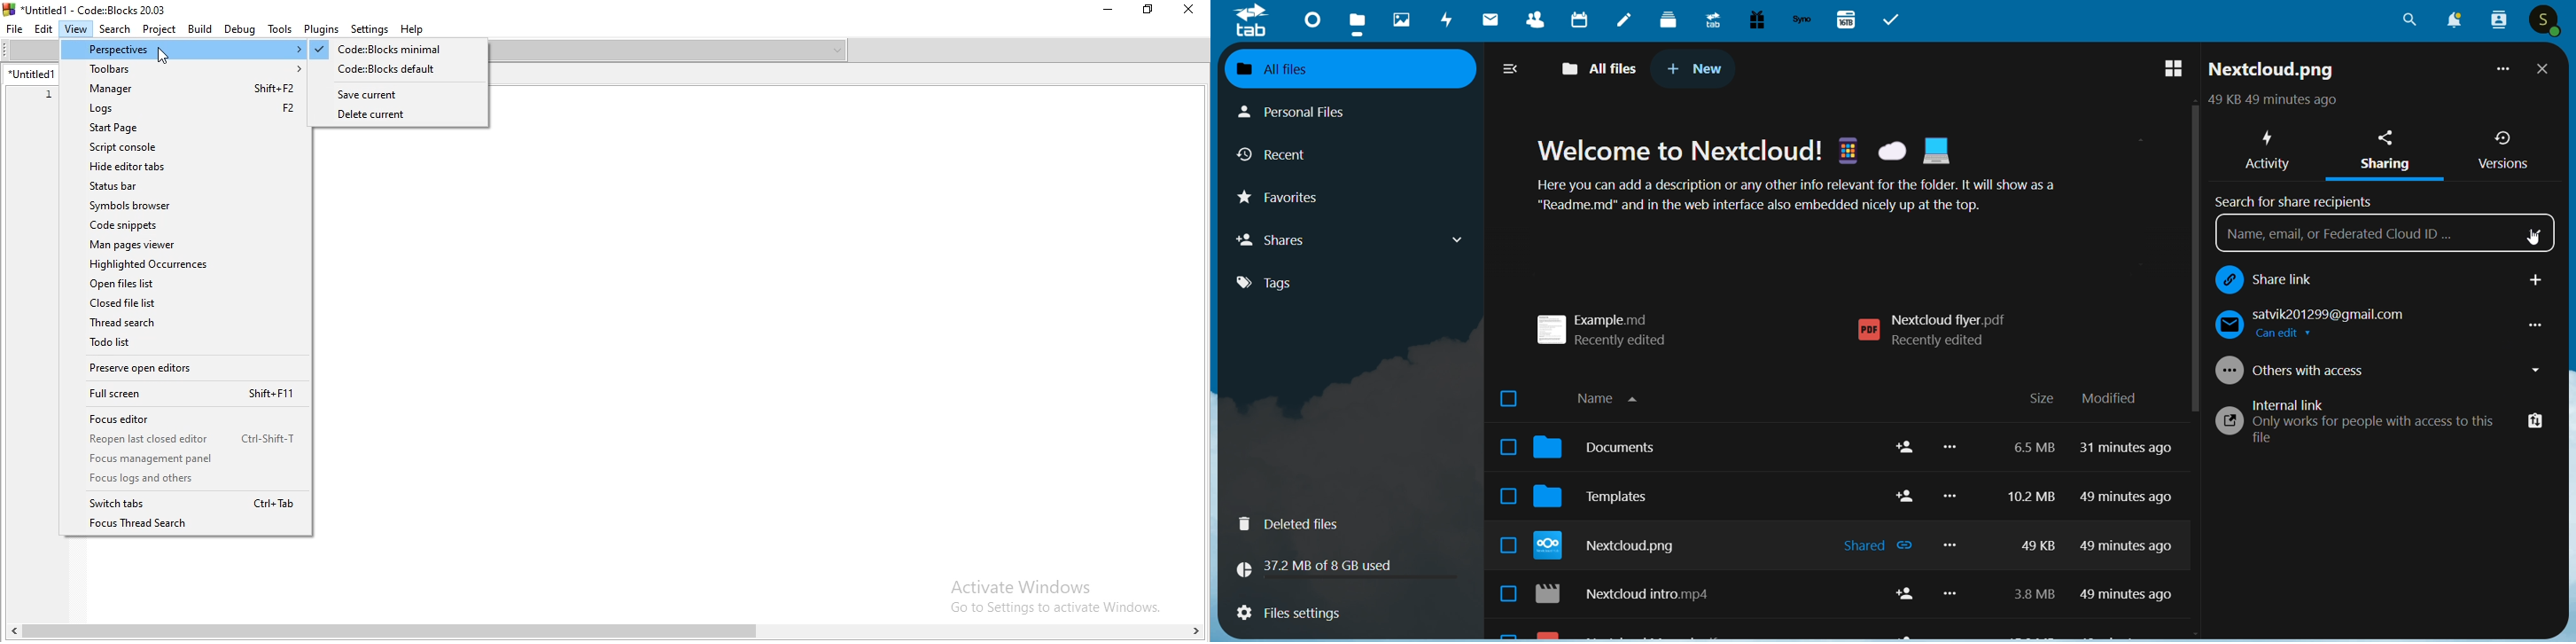 This screenshot has height=644, width=2576. I want to click on select, so click(1502, 498).